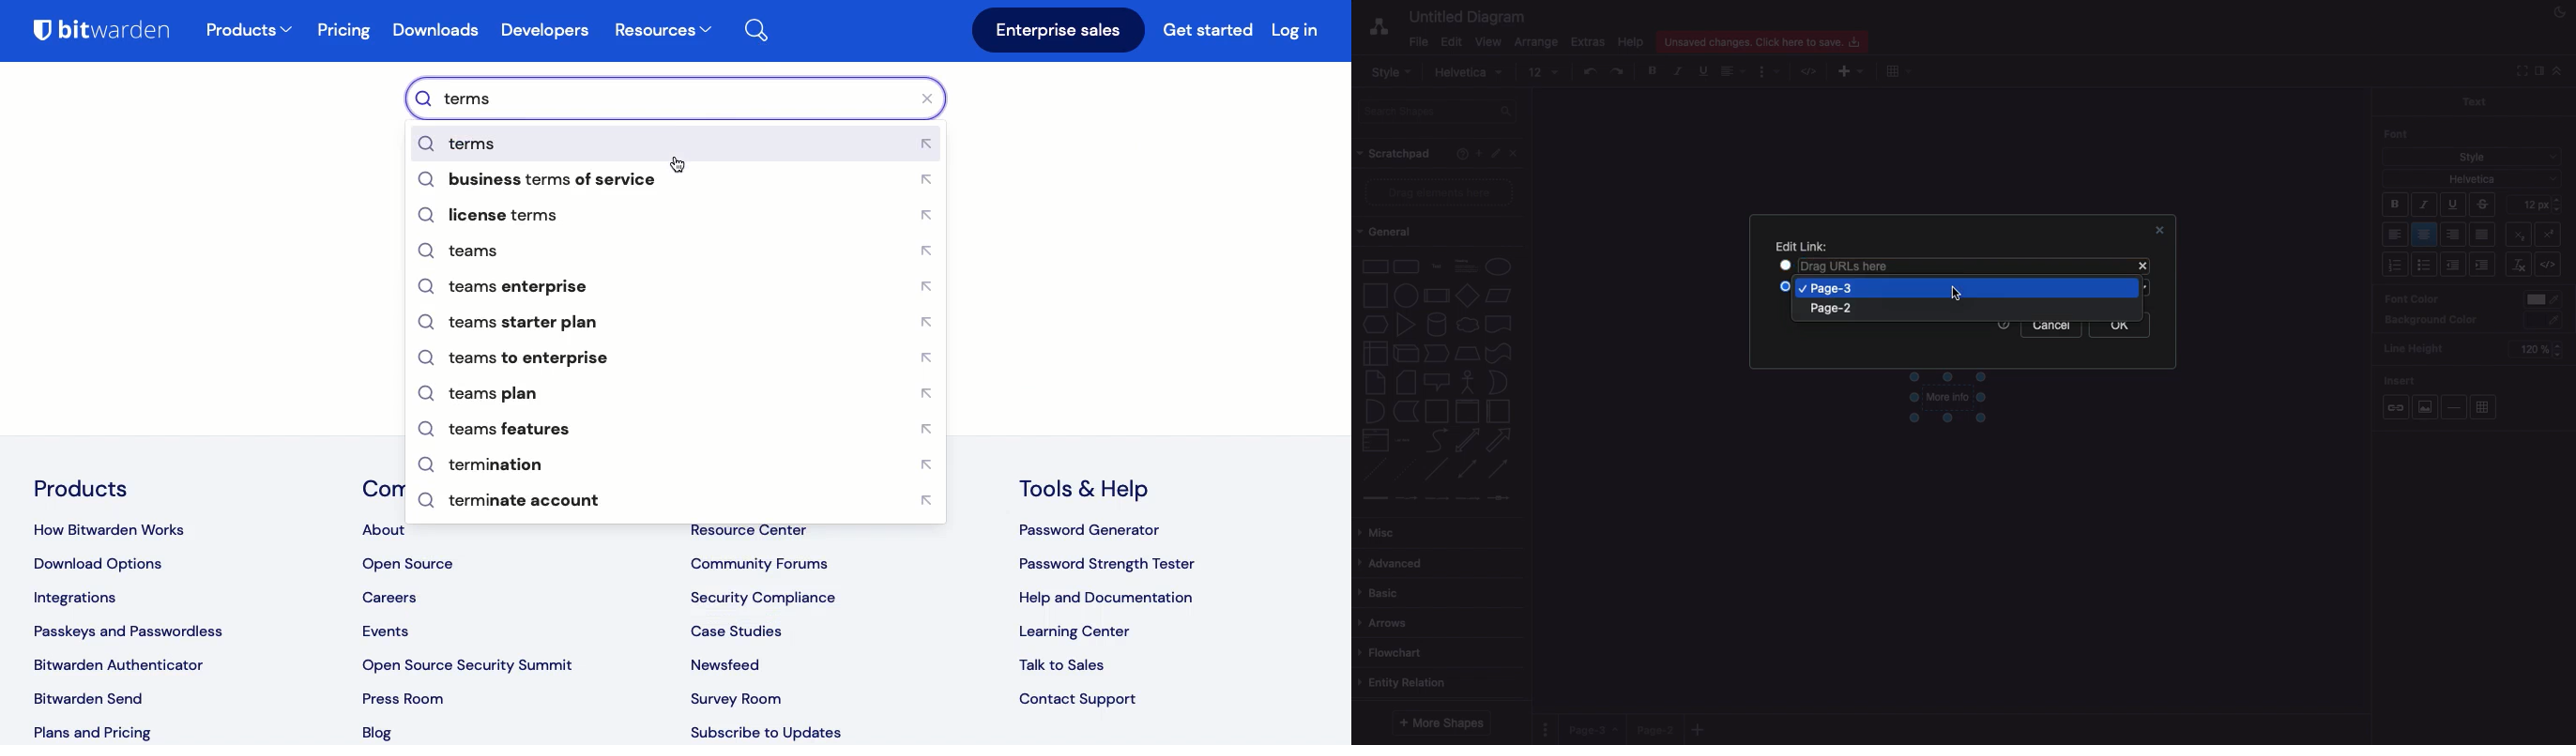 The image size is (2576, 756). What do you see at coordinates (1547, 729) in the screenshot?
I see `Options` at bounding box center [1547, 729].